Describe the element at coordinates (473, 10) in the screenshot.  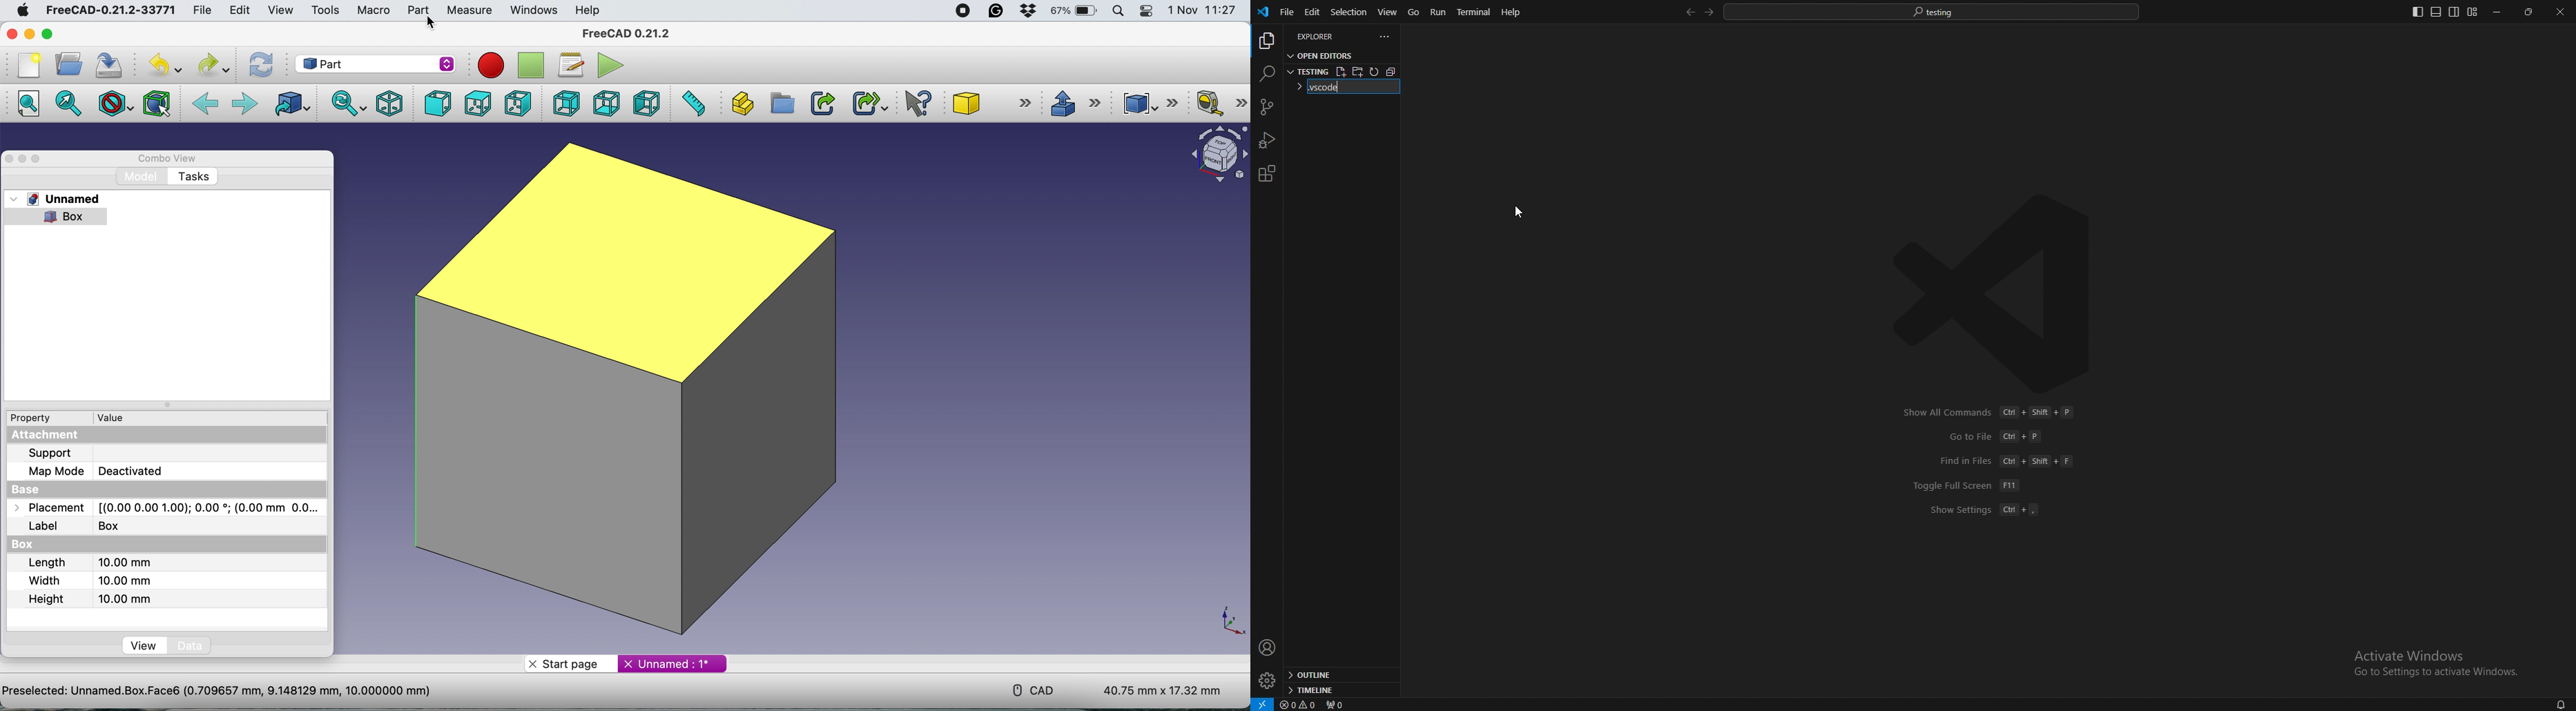
I see `measure` at that location.